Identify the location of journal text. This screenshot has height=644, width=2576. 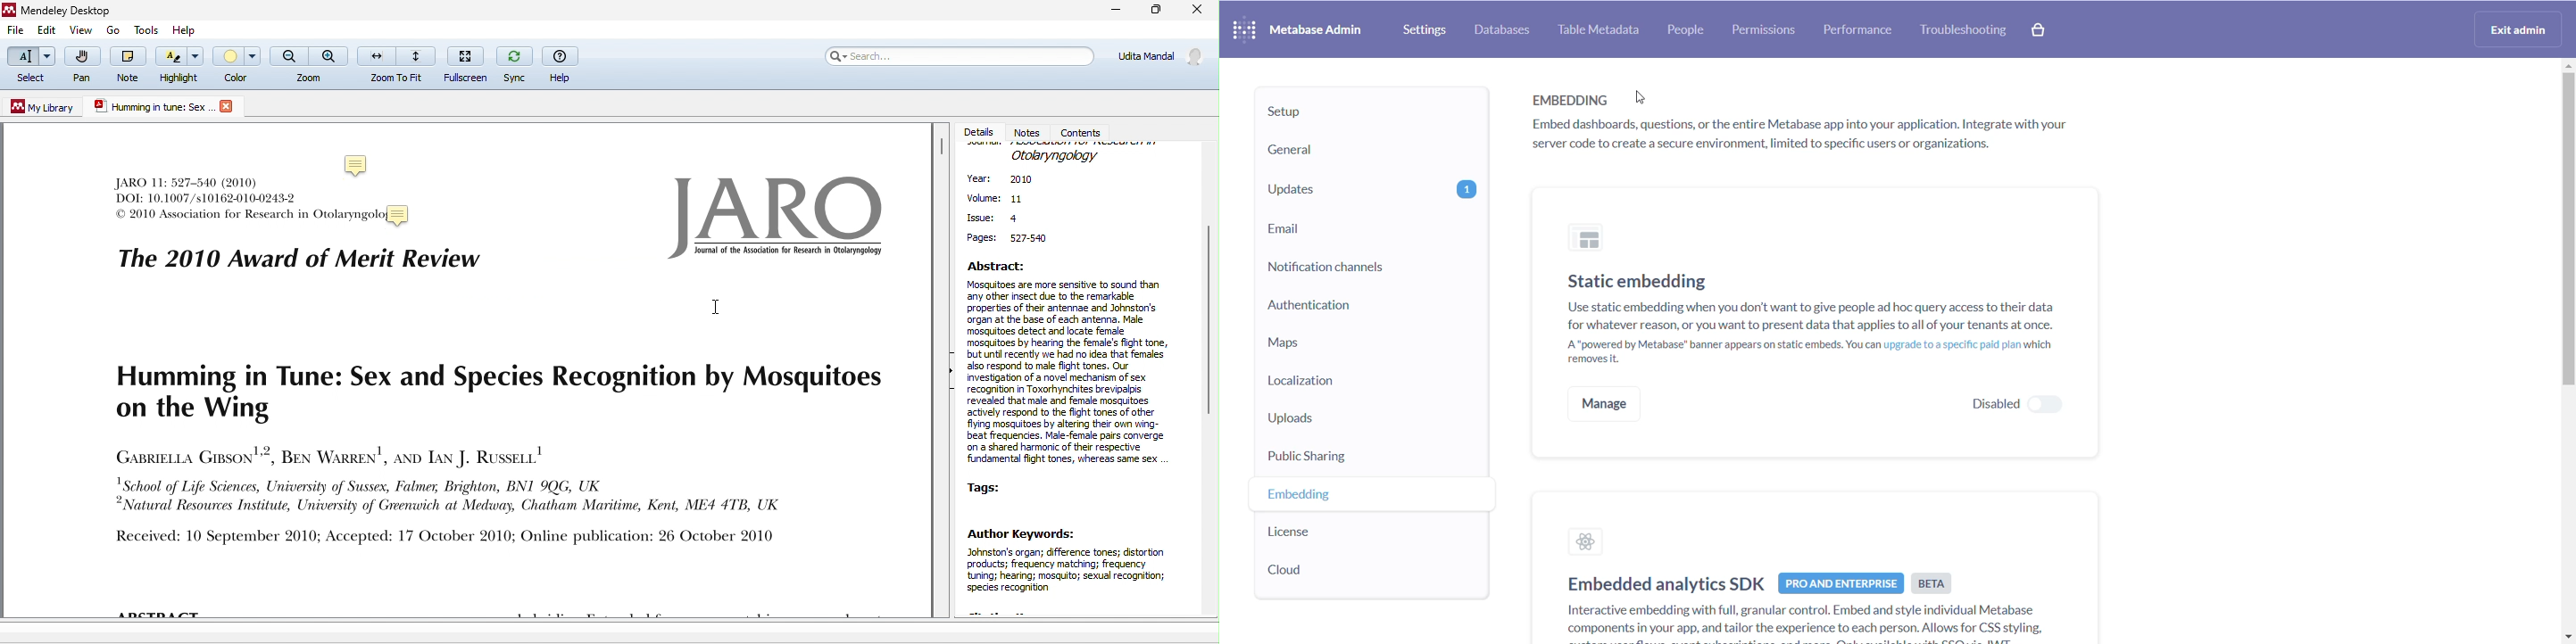
(210, 198).